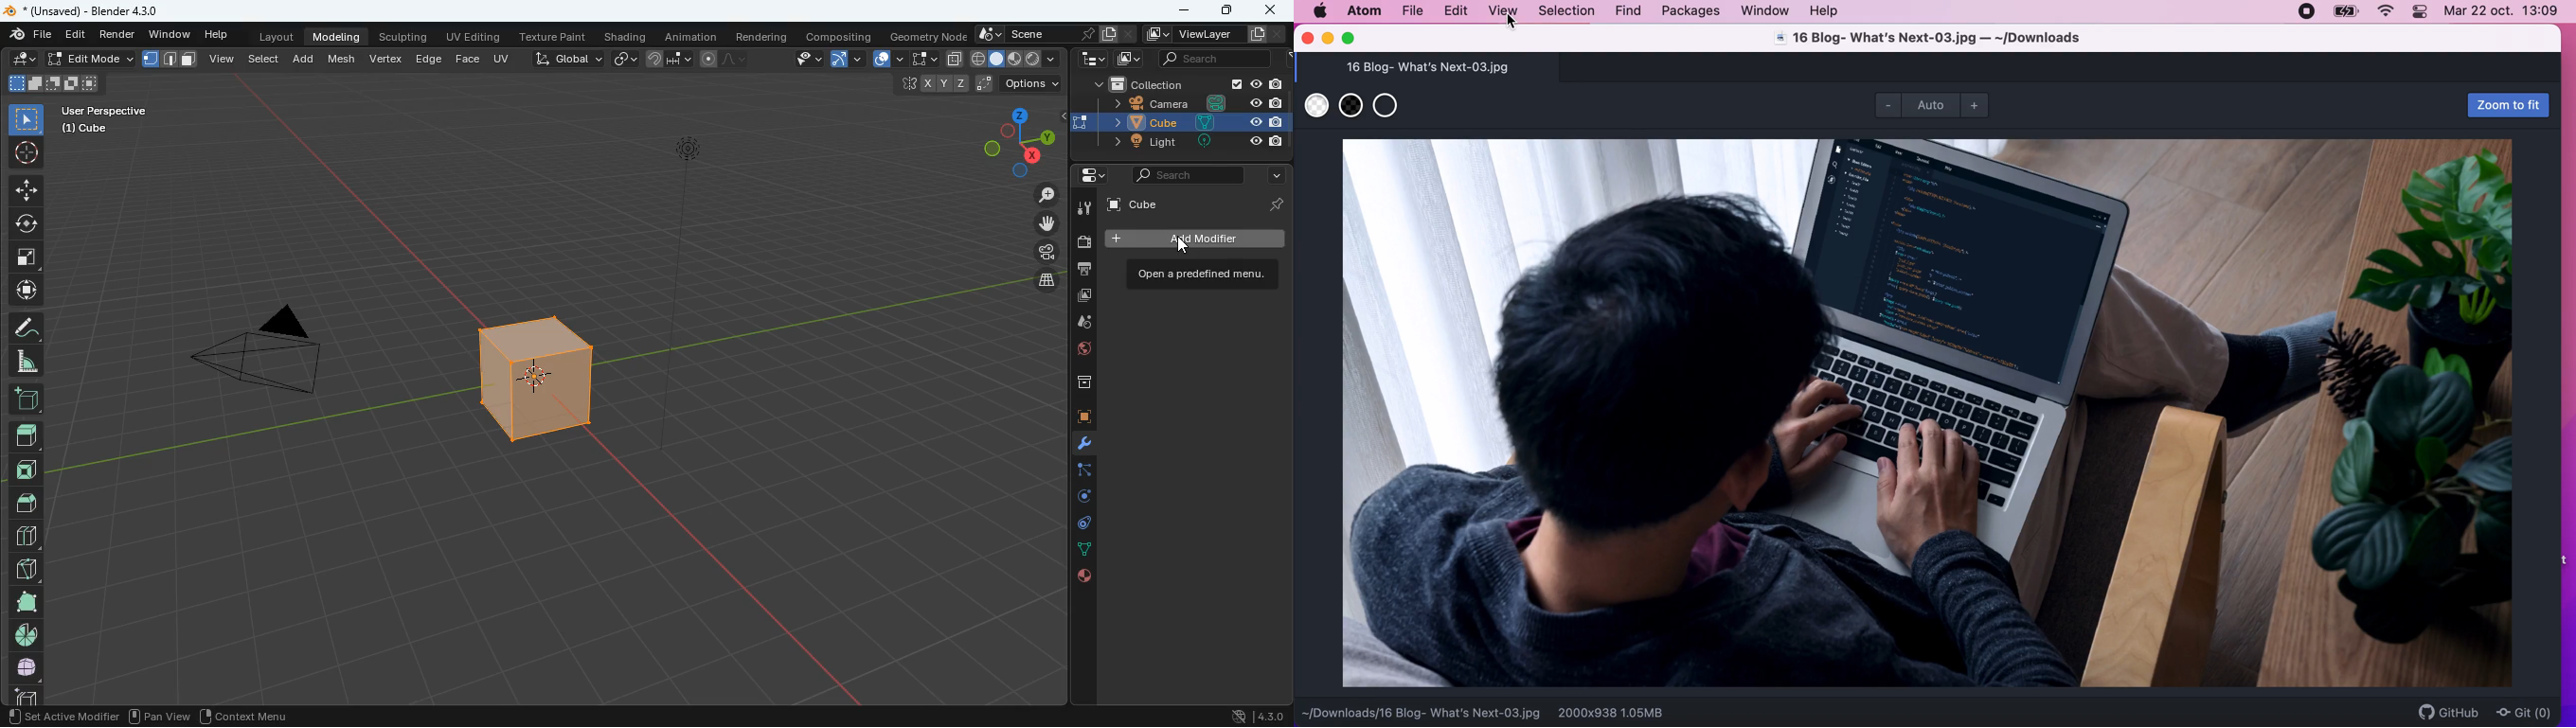 Image resolution: width=2576 pixels, height=728 pixels. I want to click on edit, so click(69, 60).